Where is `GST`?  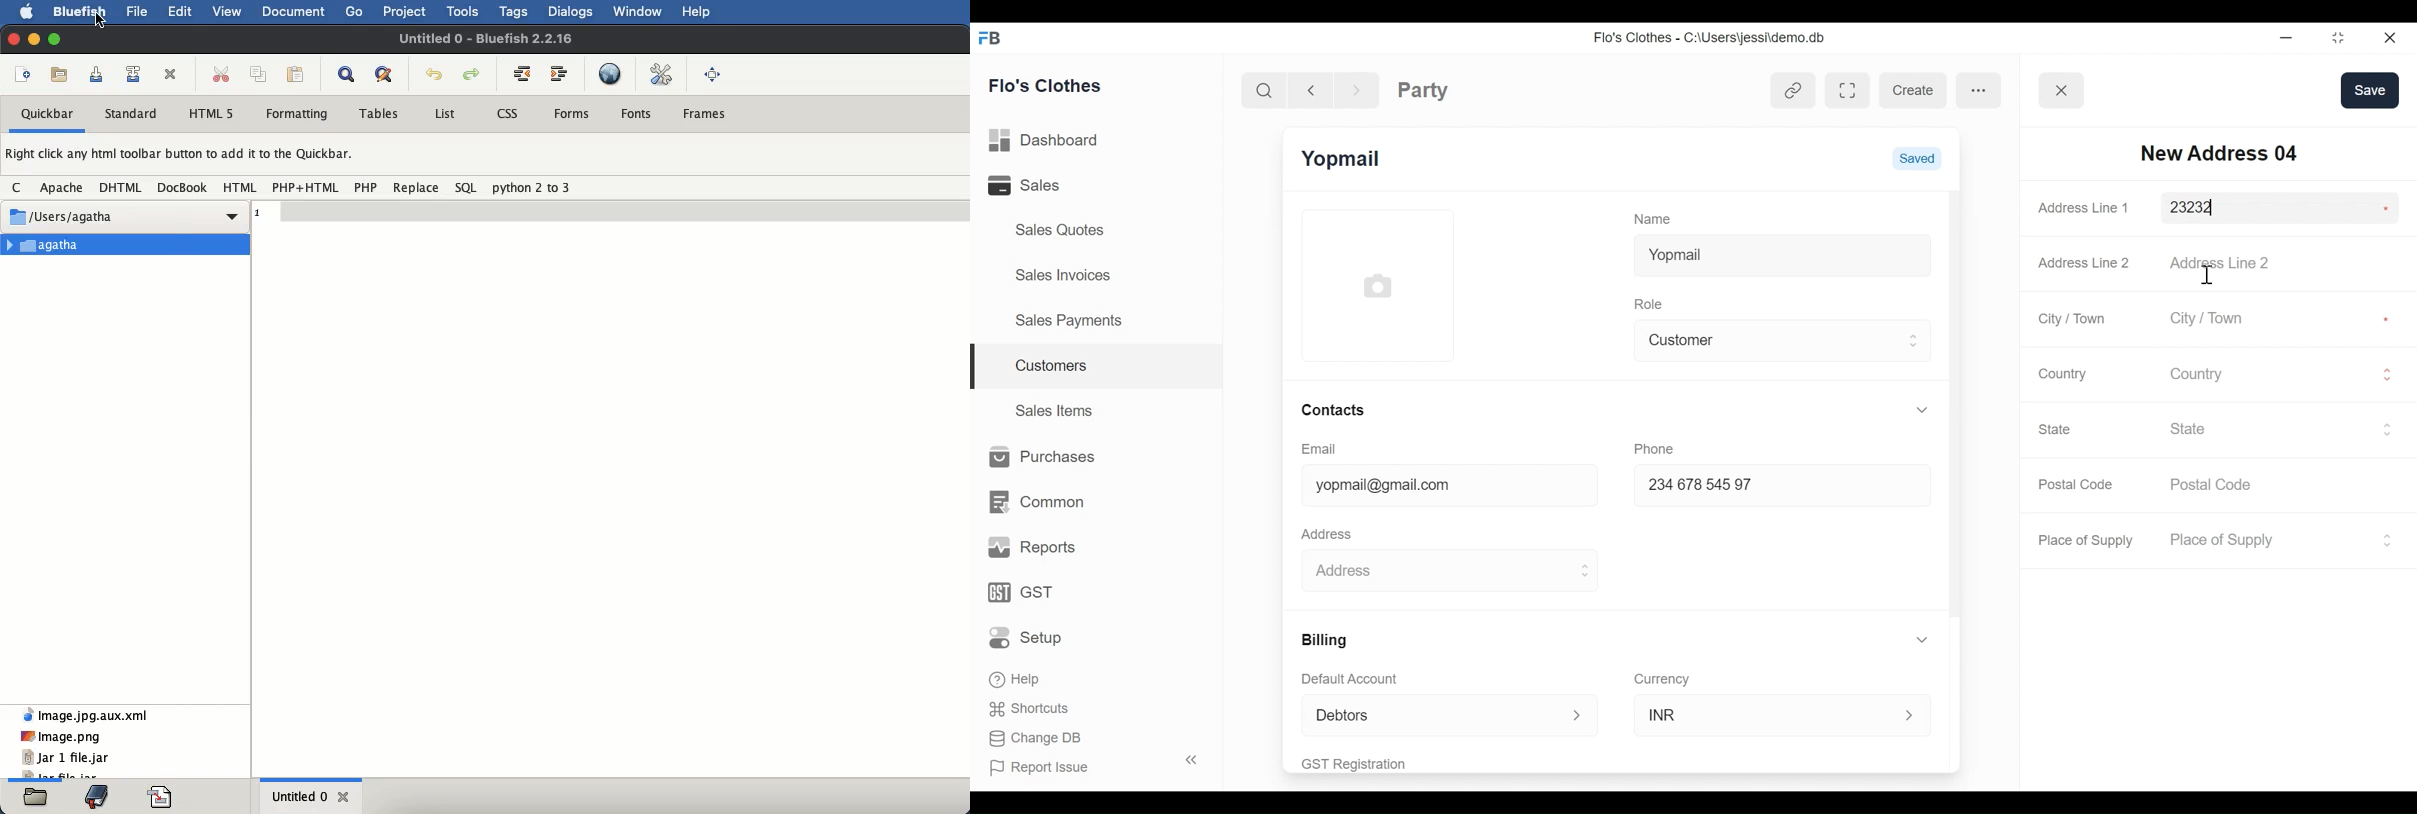
GST is located at coordinates (1023, 594).